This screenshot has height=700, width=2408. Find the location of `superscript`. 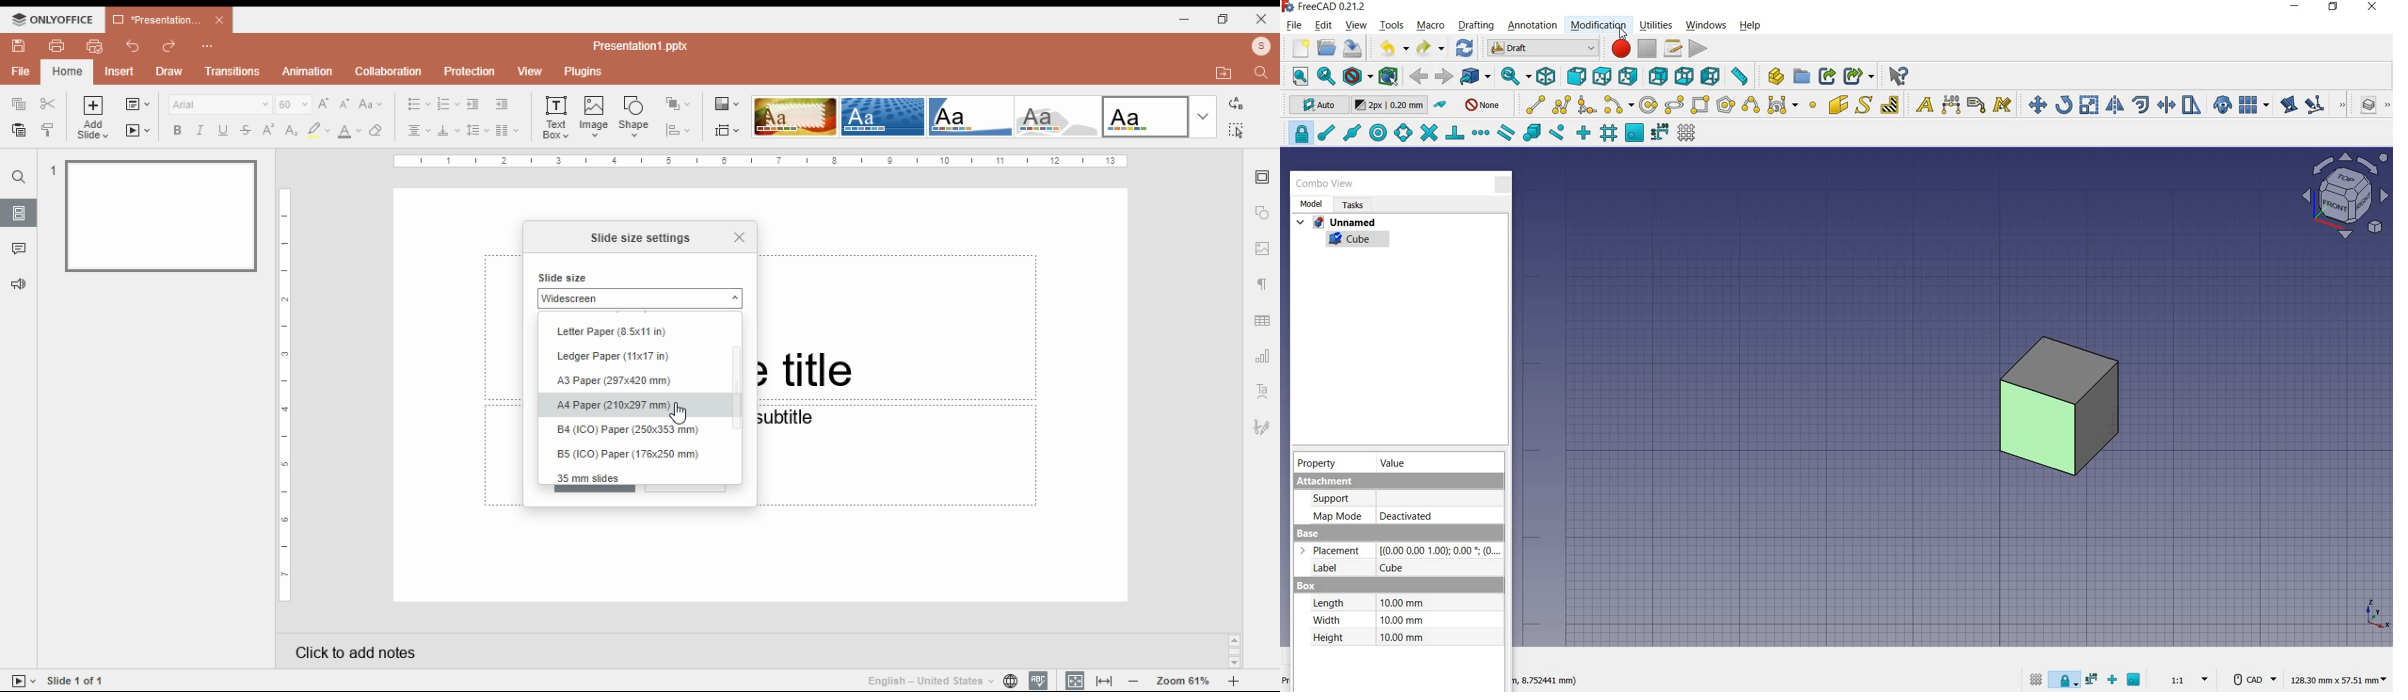

superscript is located at coordinates (269, 129).